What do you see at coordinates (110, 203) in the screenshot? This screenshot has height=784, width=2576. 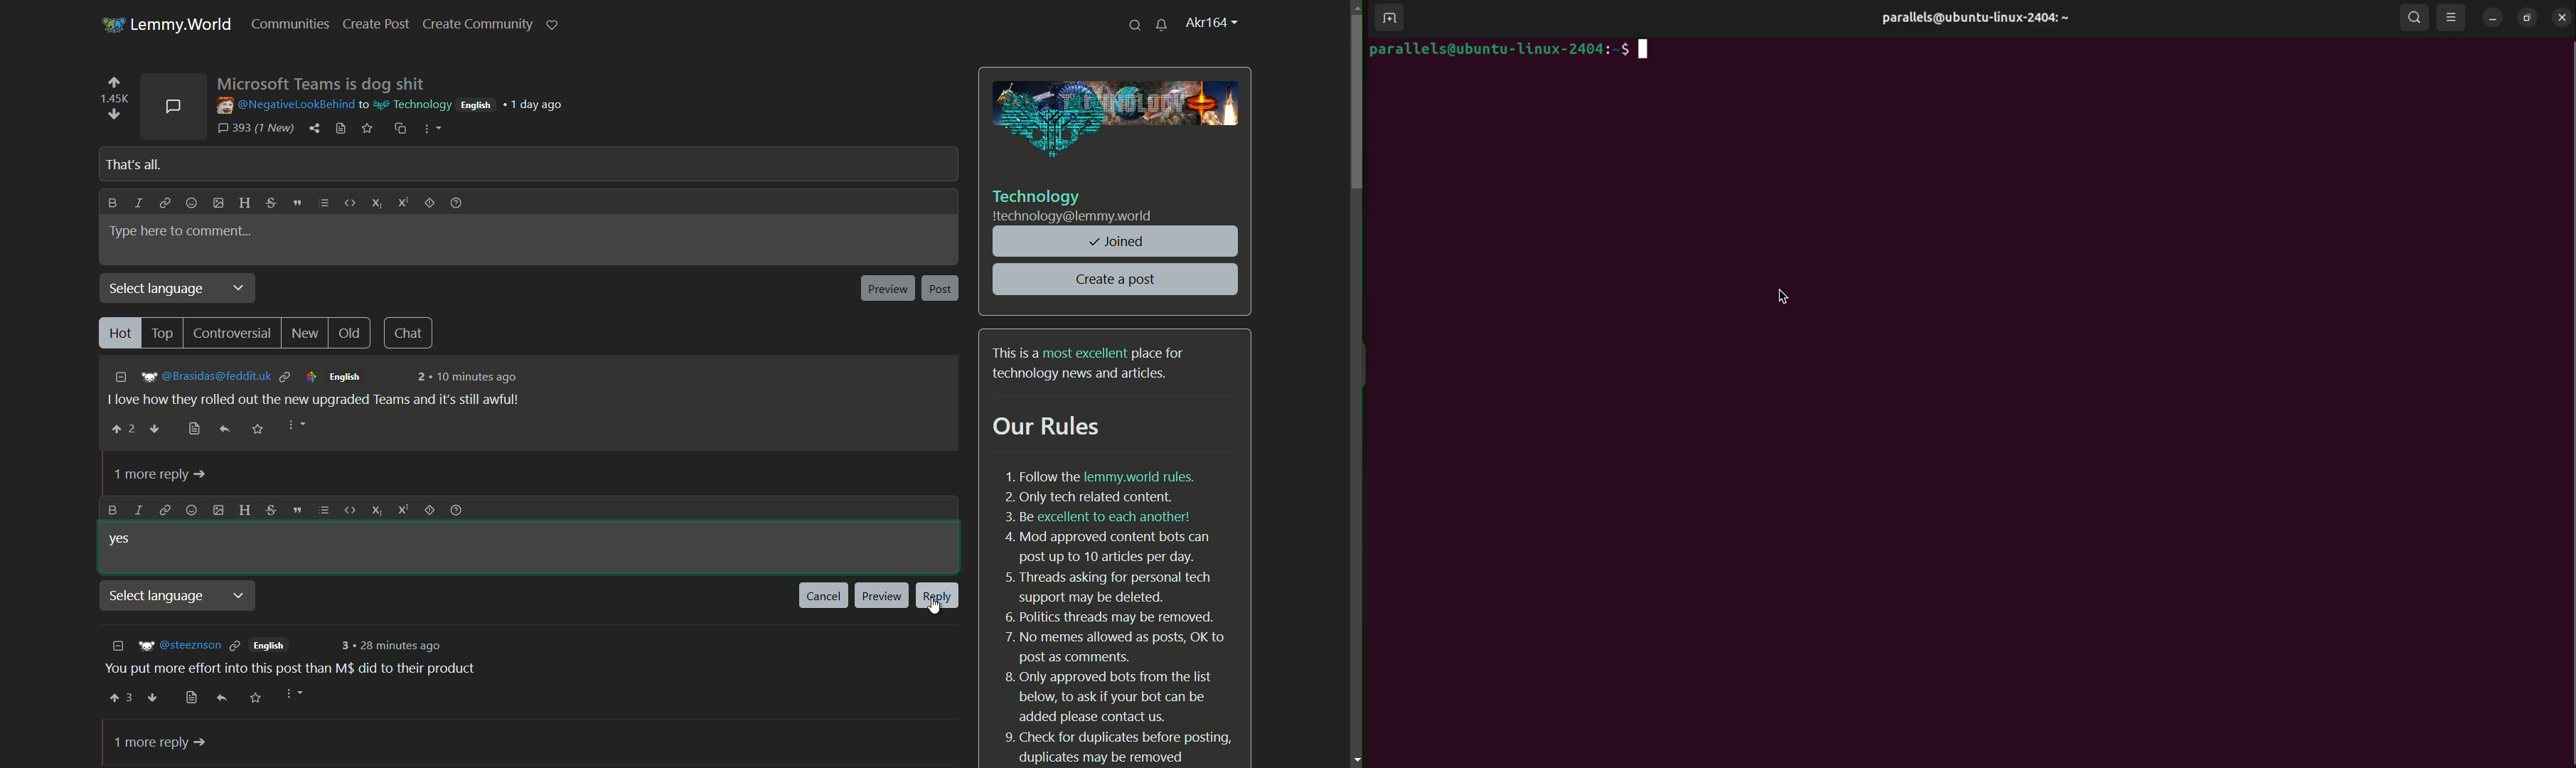 I see `bold` at bounding box center [110, 203].